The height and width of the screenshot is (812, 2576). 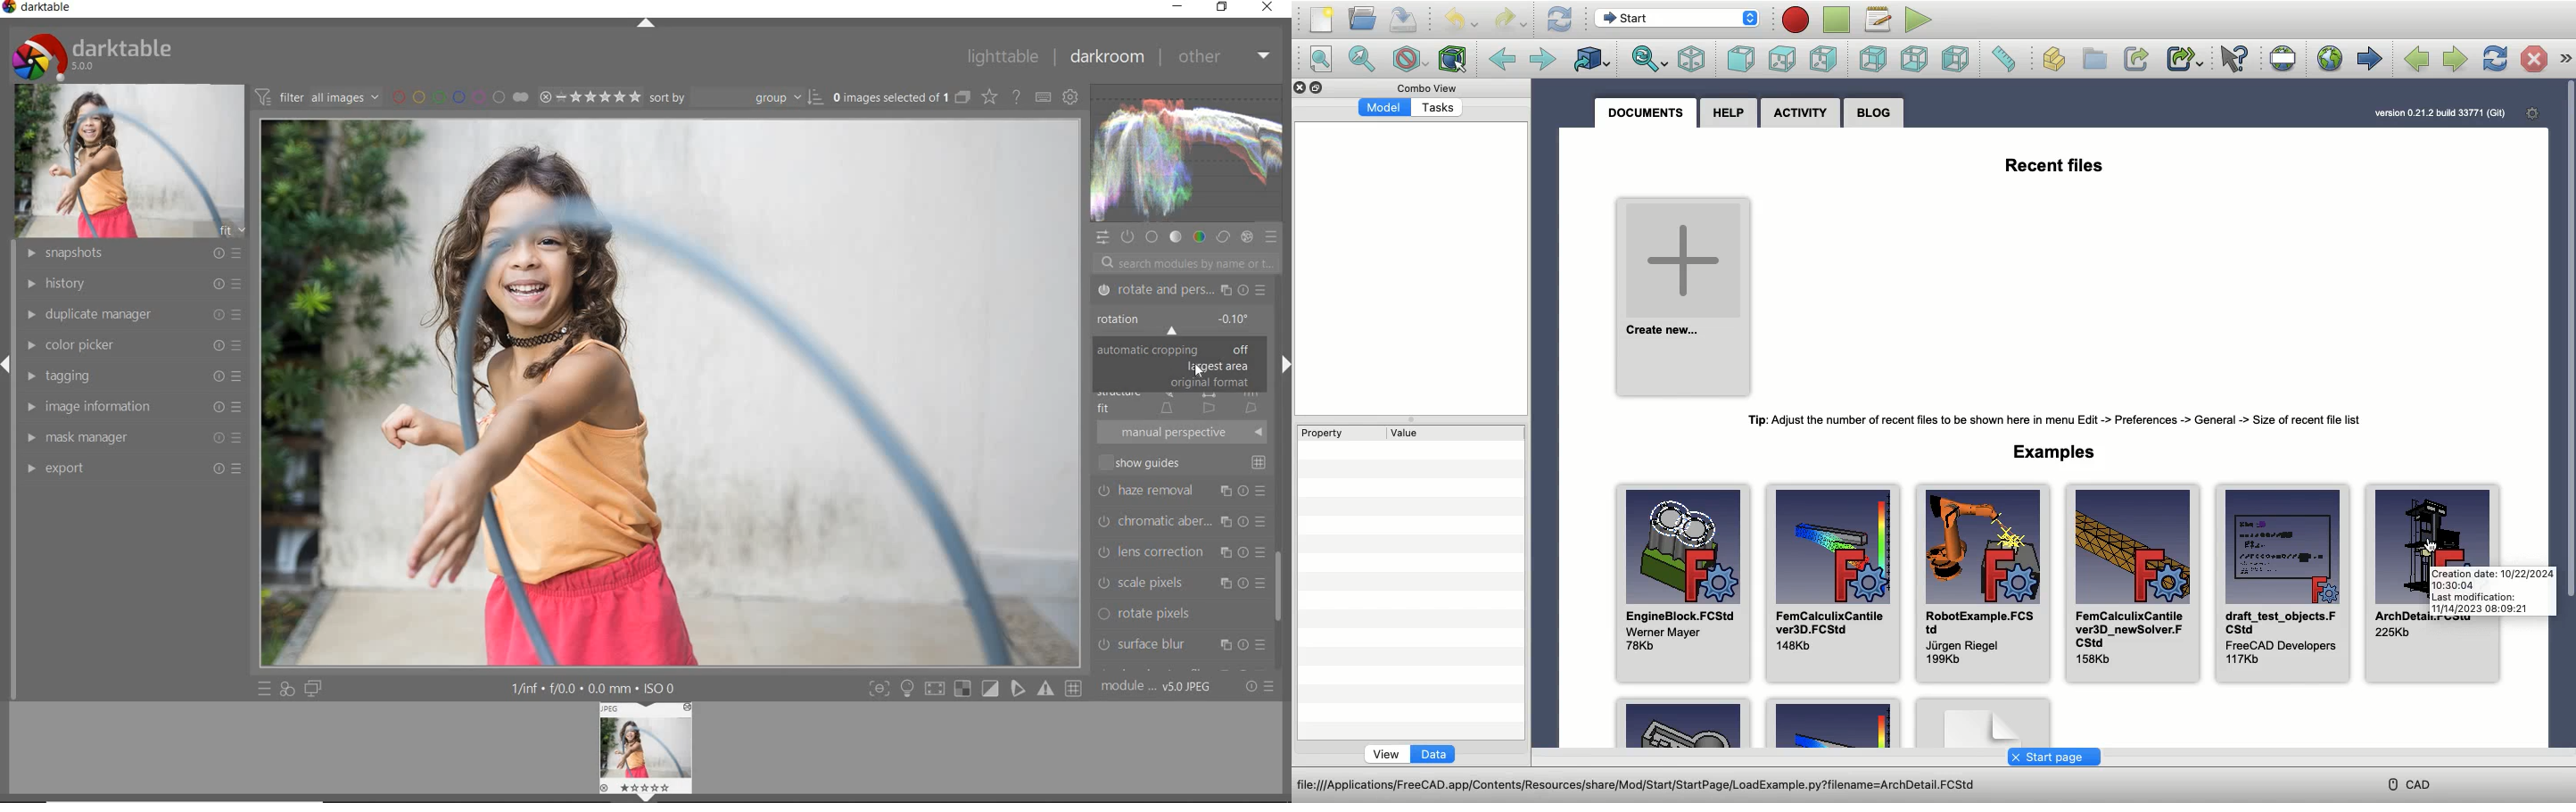 I want to click on Top, so click(x=1783, y=58).